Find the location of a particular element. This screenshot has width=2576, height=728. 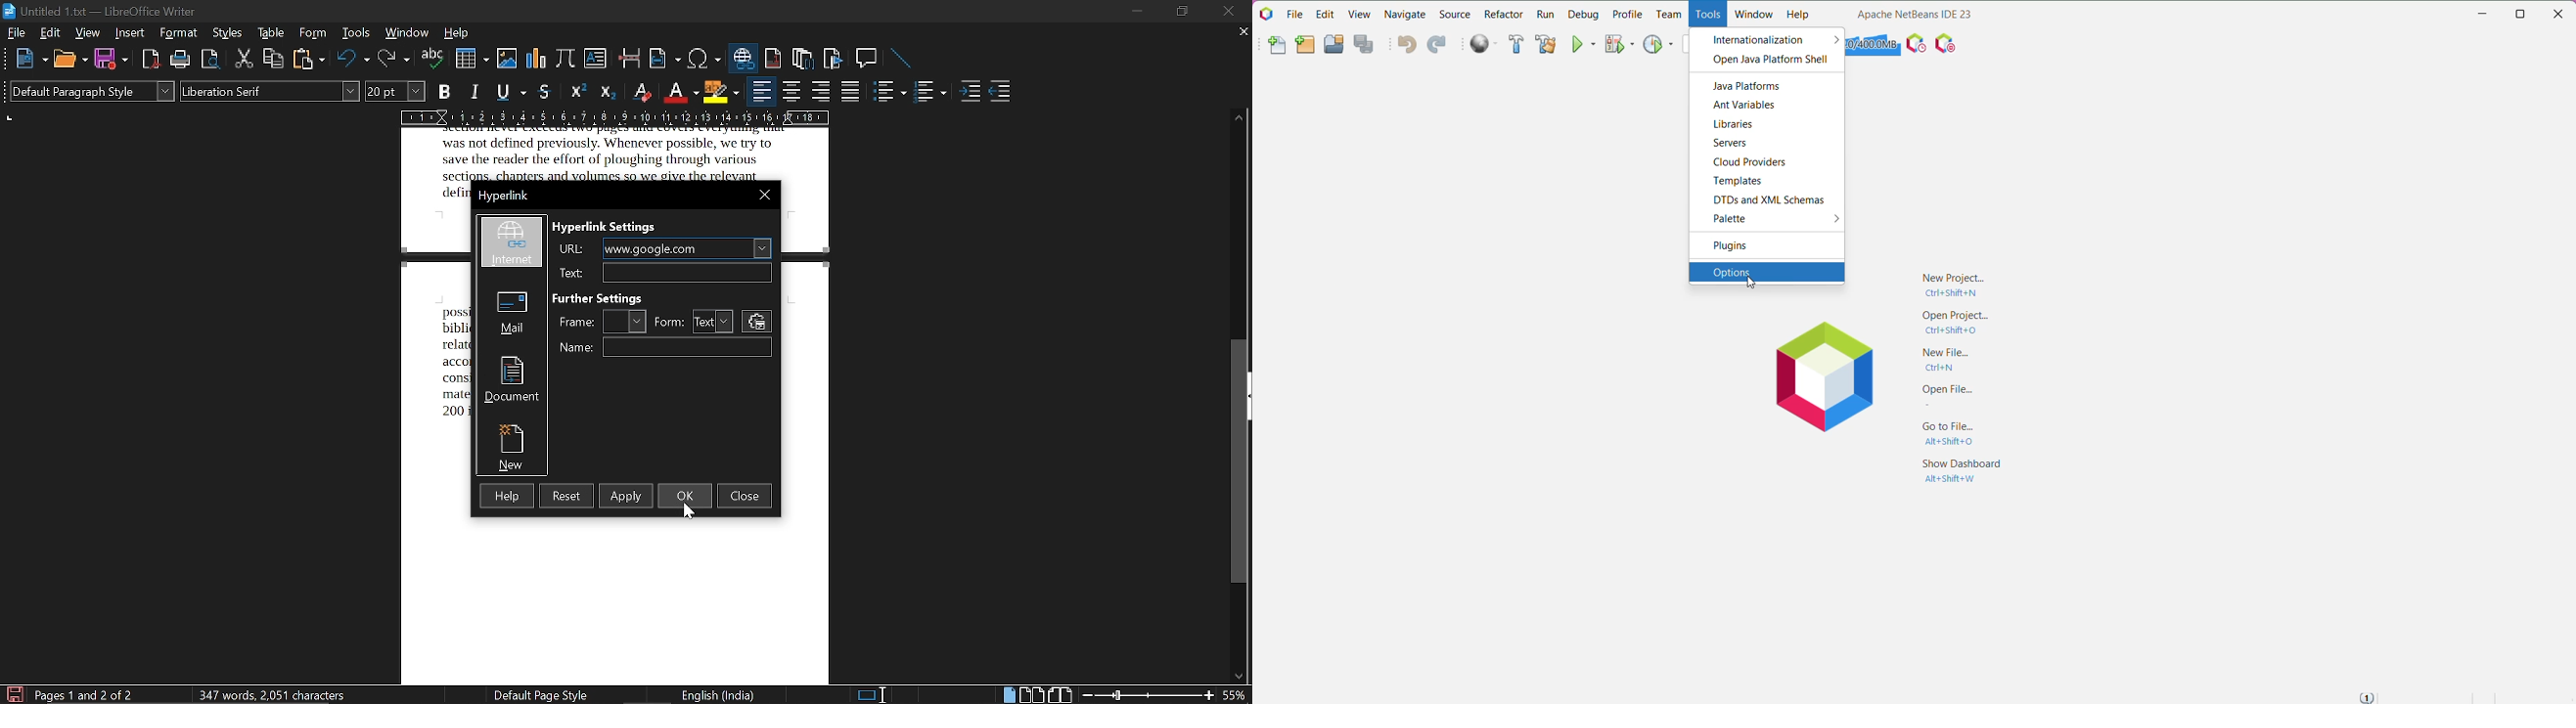

bold is located at coordinates (445, 92).